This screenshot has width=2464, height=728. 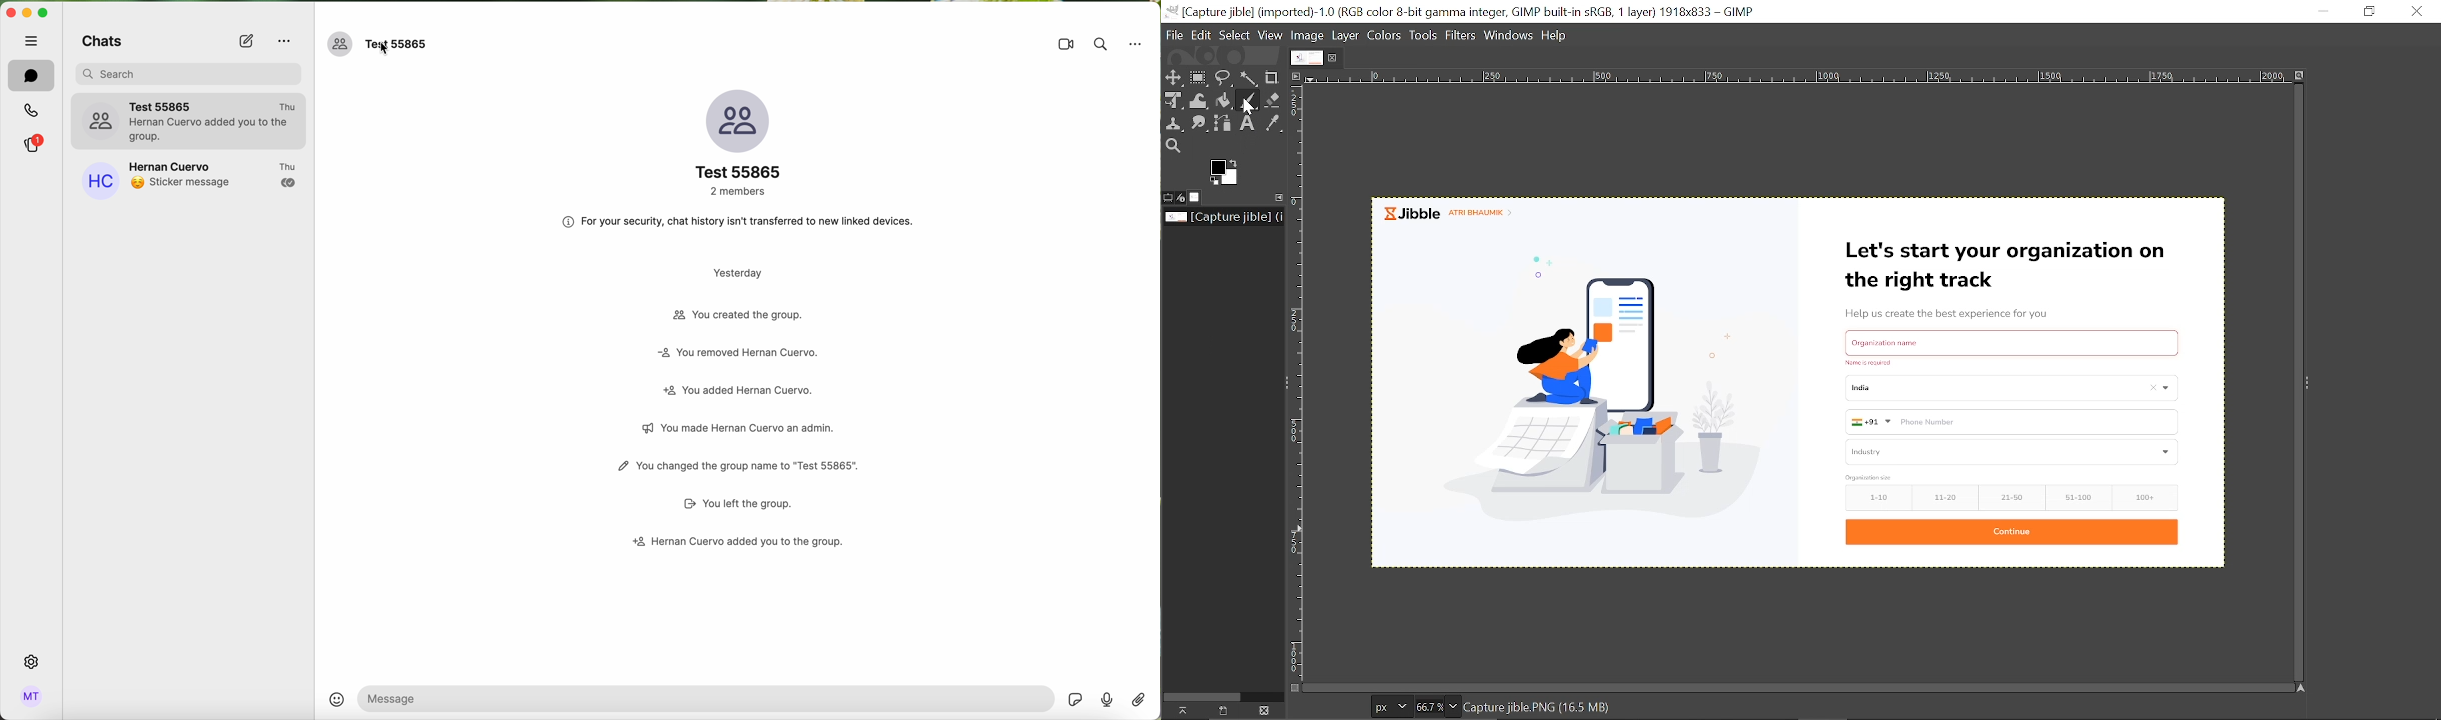 What do you see at coordinates (1435, 707) in the screenshot?
I see `Zoom` at bounding box center [1435, 707].